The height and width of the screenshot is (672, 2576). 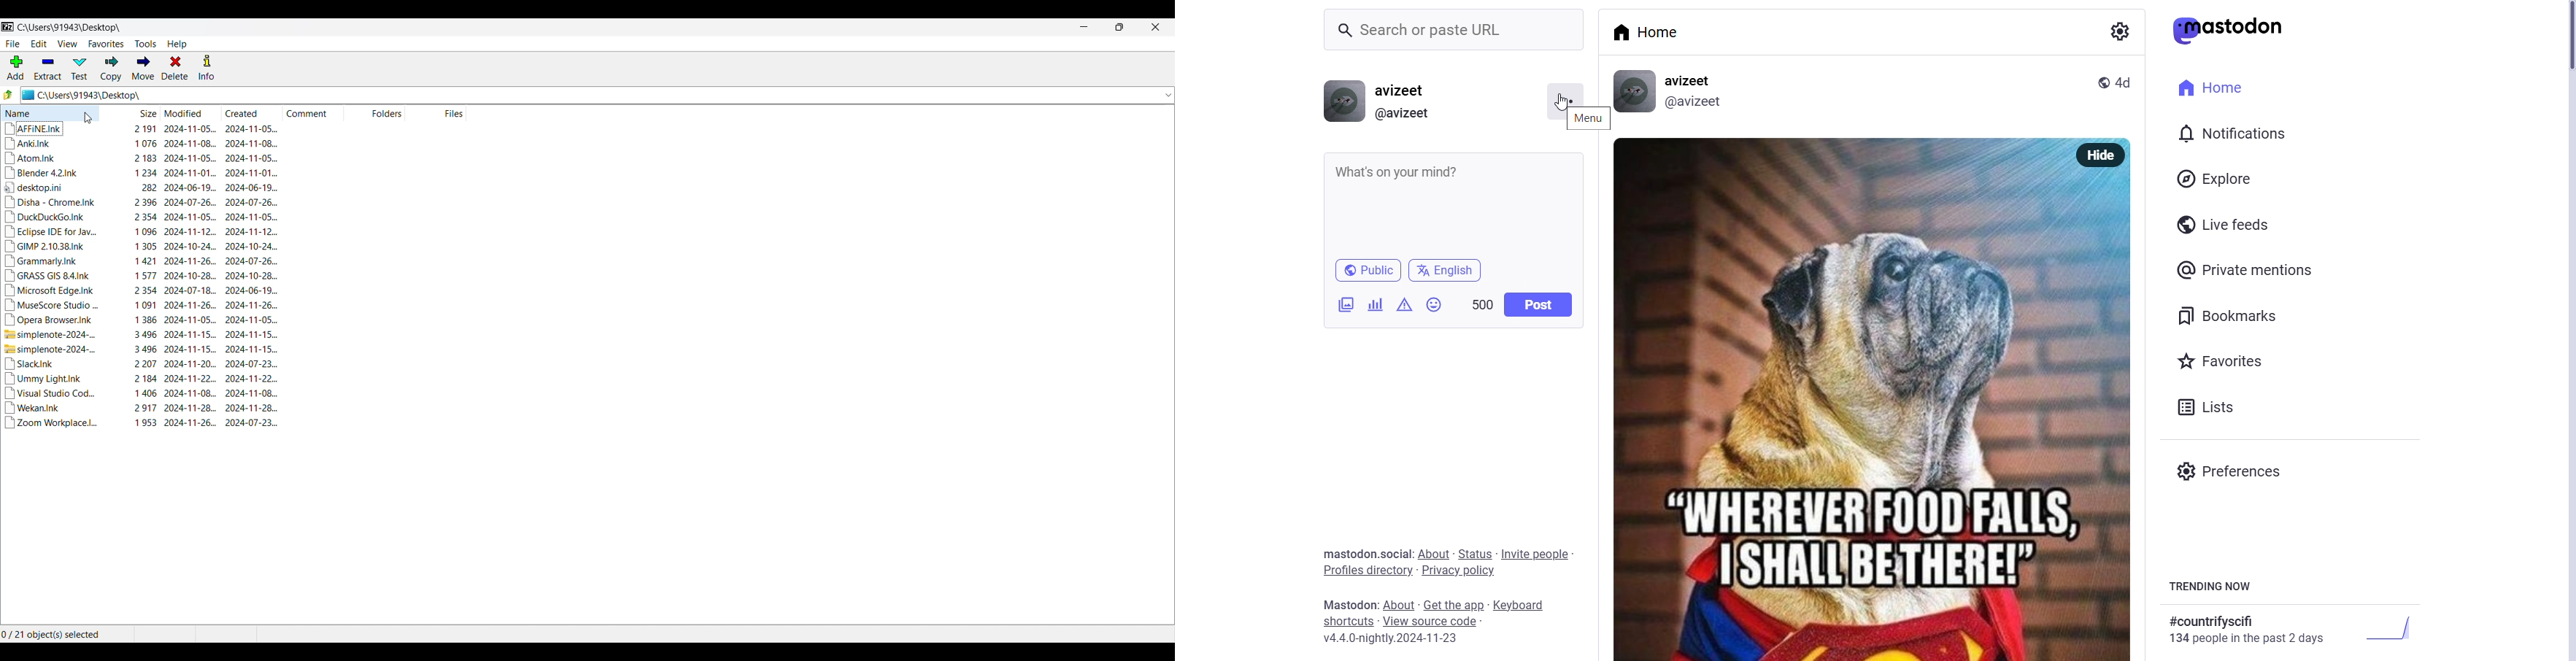 What do you see at coordinates (141, 408) in the screenshot?
I see `Wekan.Ink 2917 2024-11-28... 2024-11-28.` at bounding box center [141, 408].